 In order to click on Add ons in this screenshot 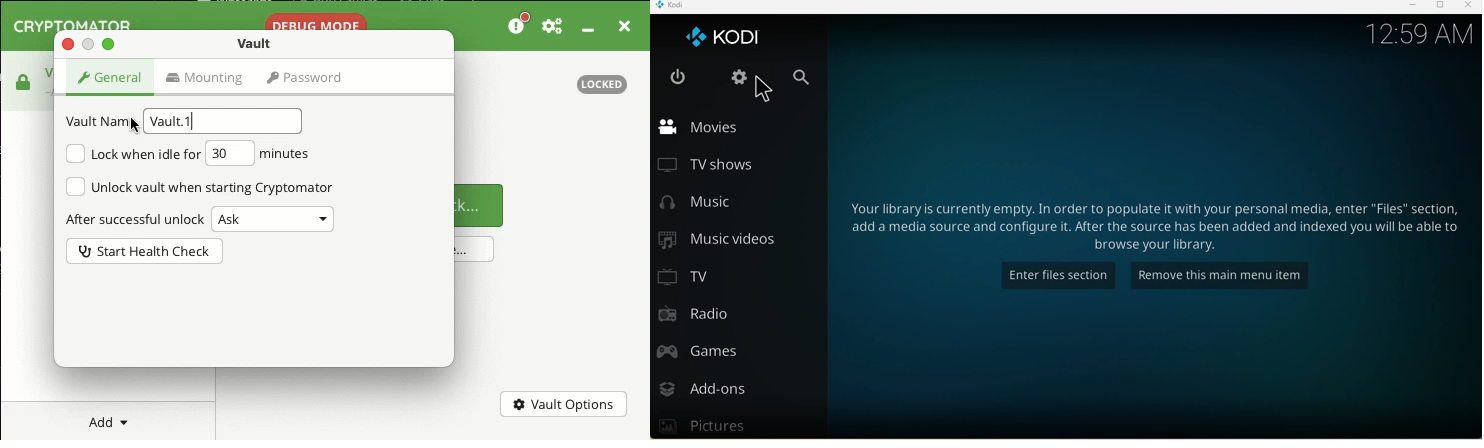, I will do `click(712, 390)`.